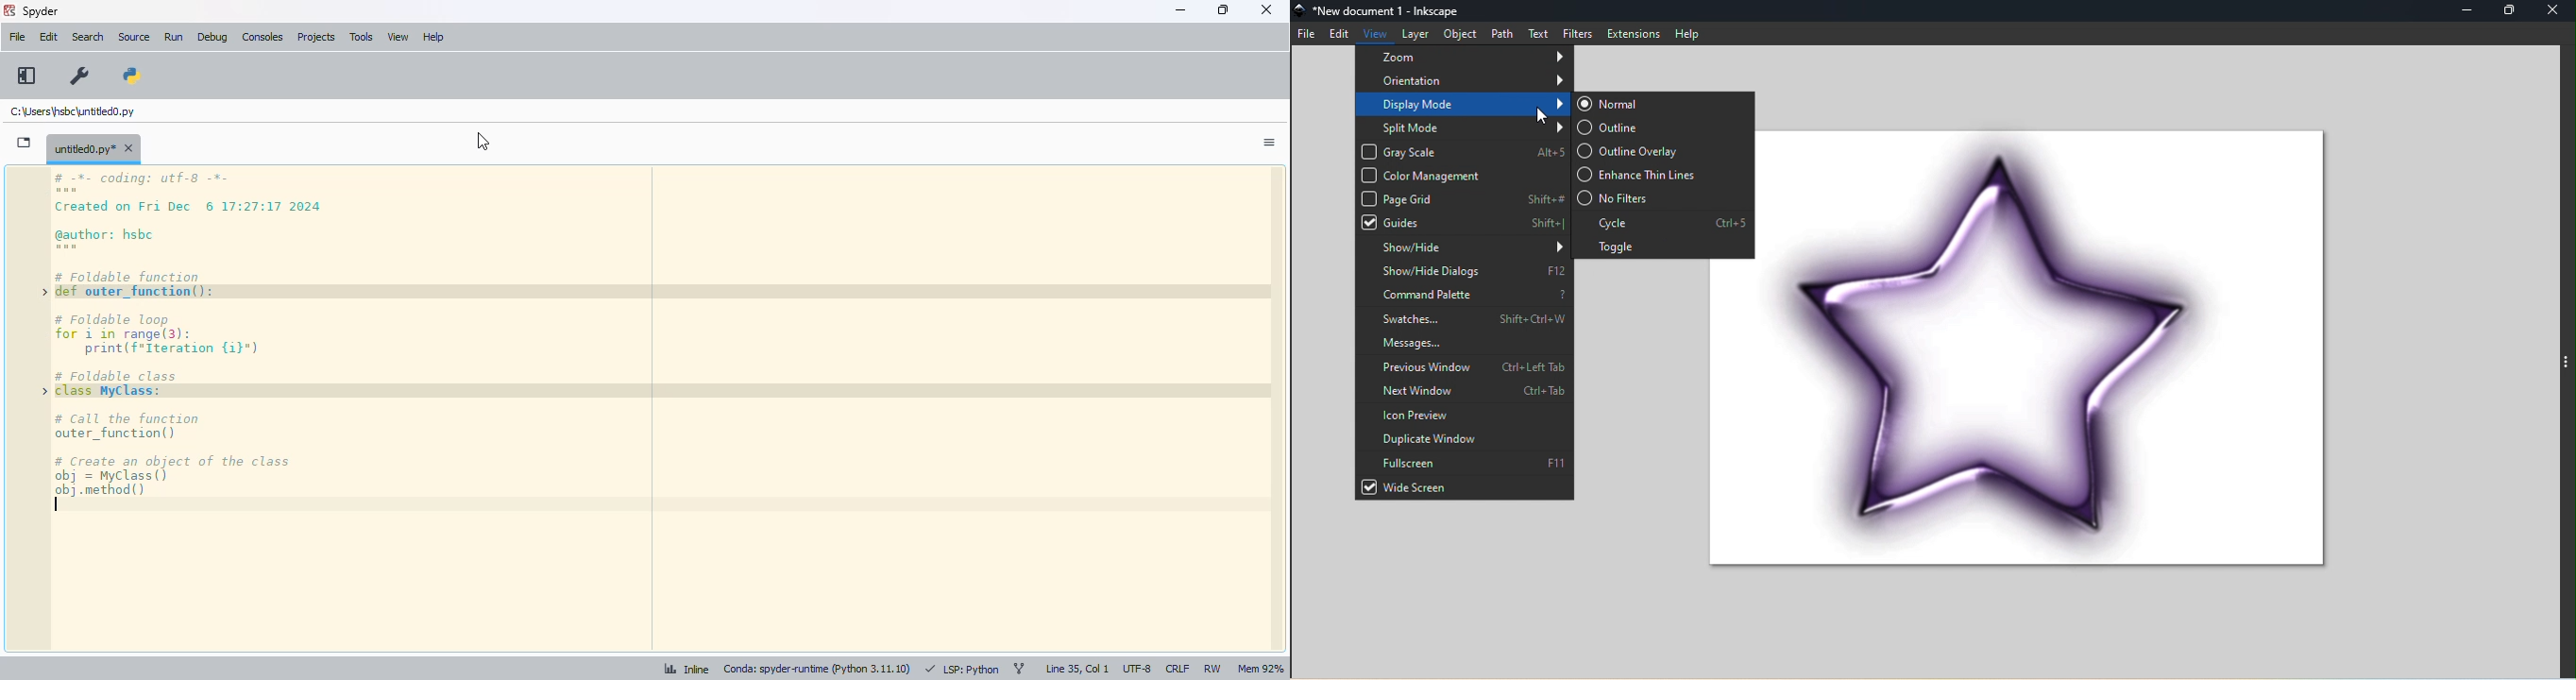 This screenshot has width=2576, height=700. Describe the element at coordinates (1465, 464) in the screenshot. I see `Fullscreen` at that location.